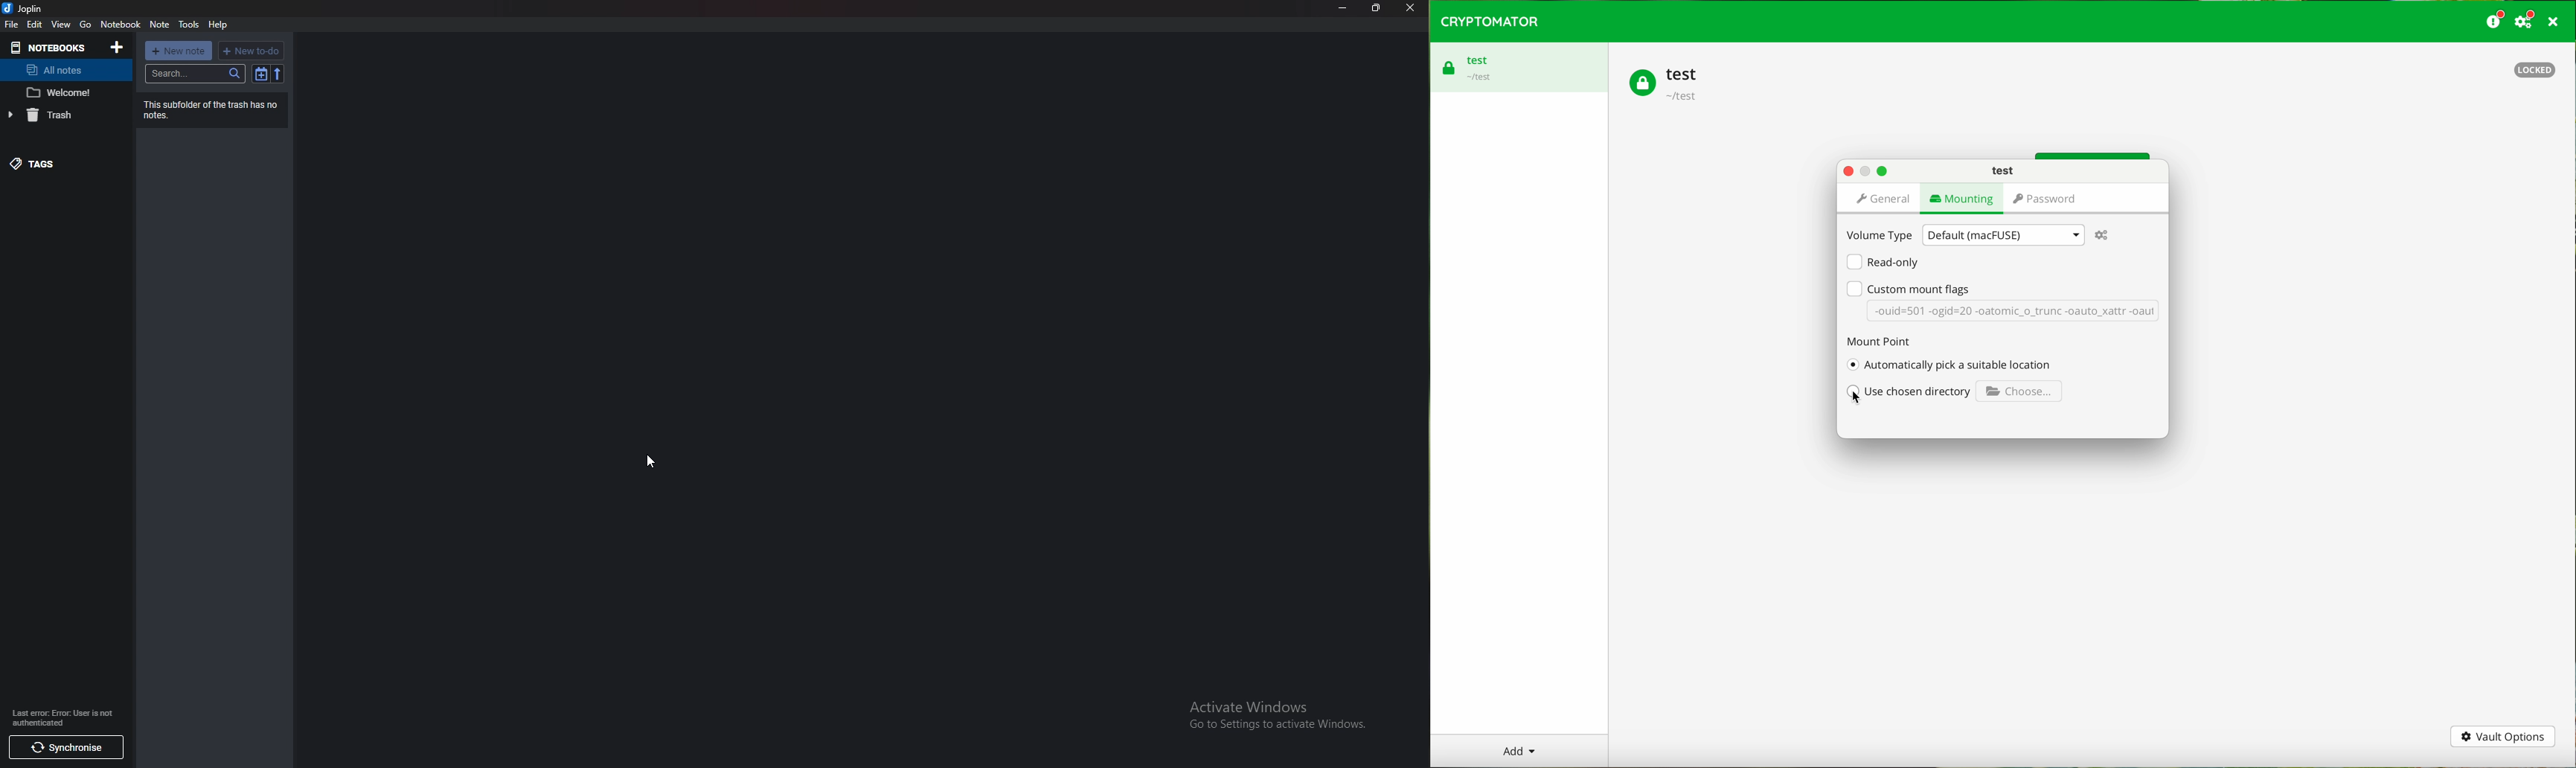 The height and width of the screenshot is (784, 2576). What do you see at coordinates (251, 51) in the screenshot?
I see `New to do` at bounding box center [251, 51].